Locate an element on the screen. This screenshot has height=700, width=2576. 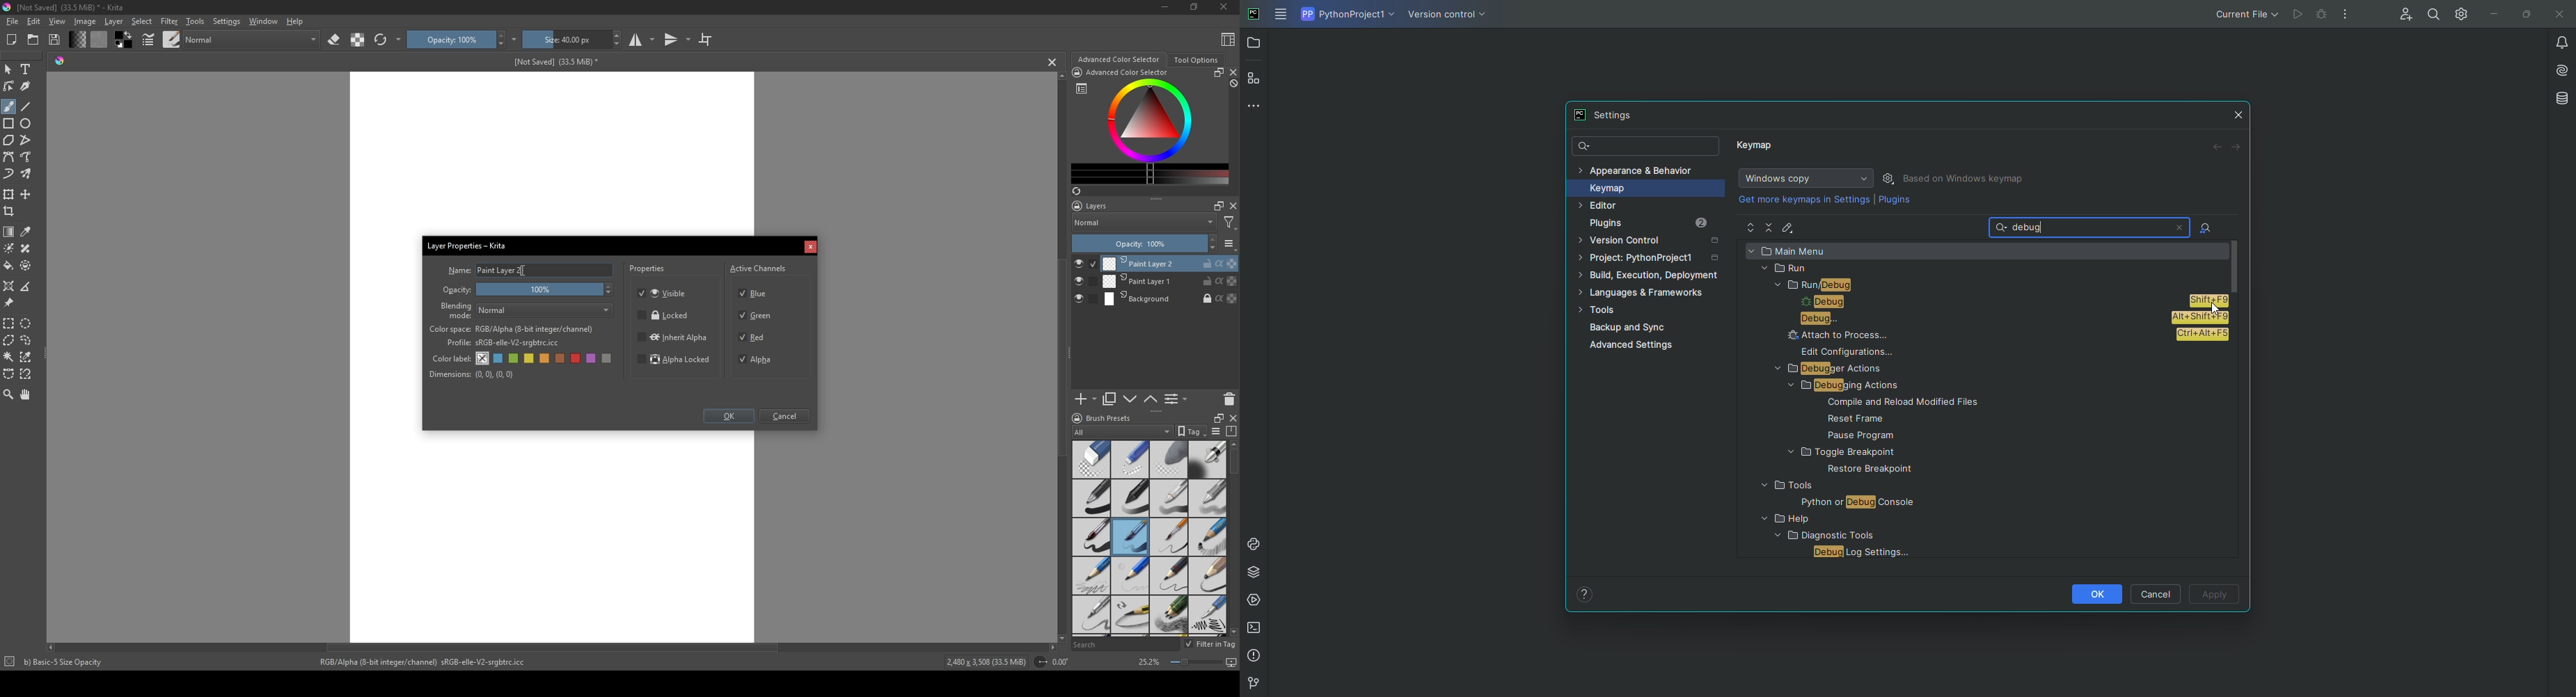
scroll up is located at coordinates (1059, 76).